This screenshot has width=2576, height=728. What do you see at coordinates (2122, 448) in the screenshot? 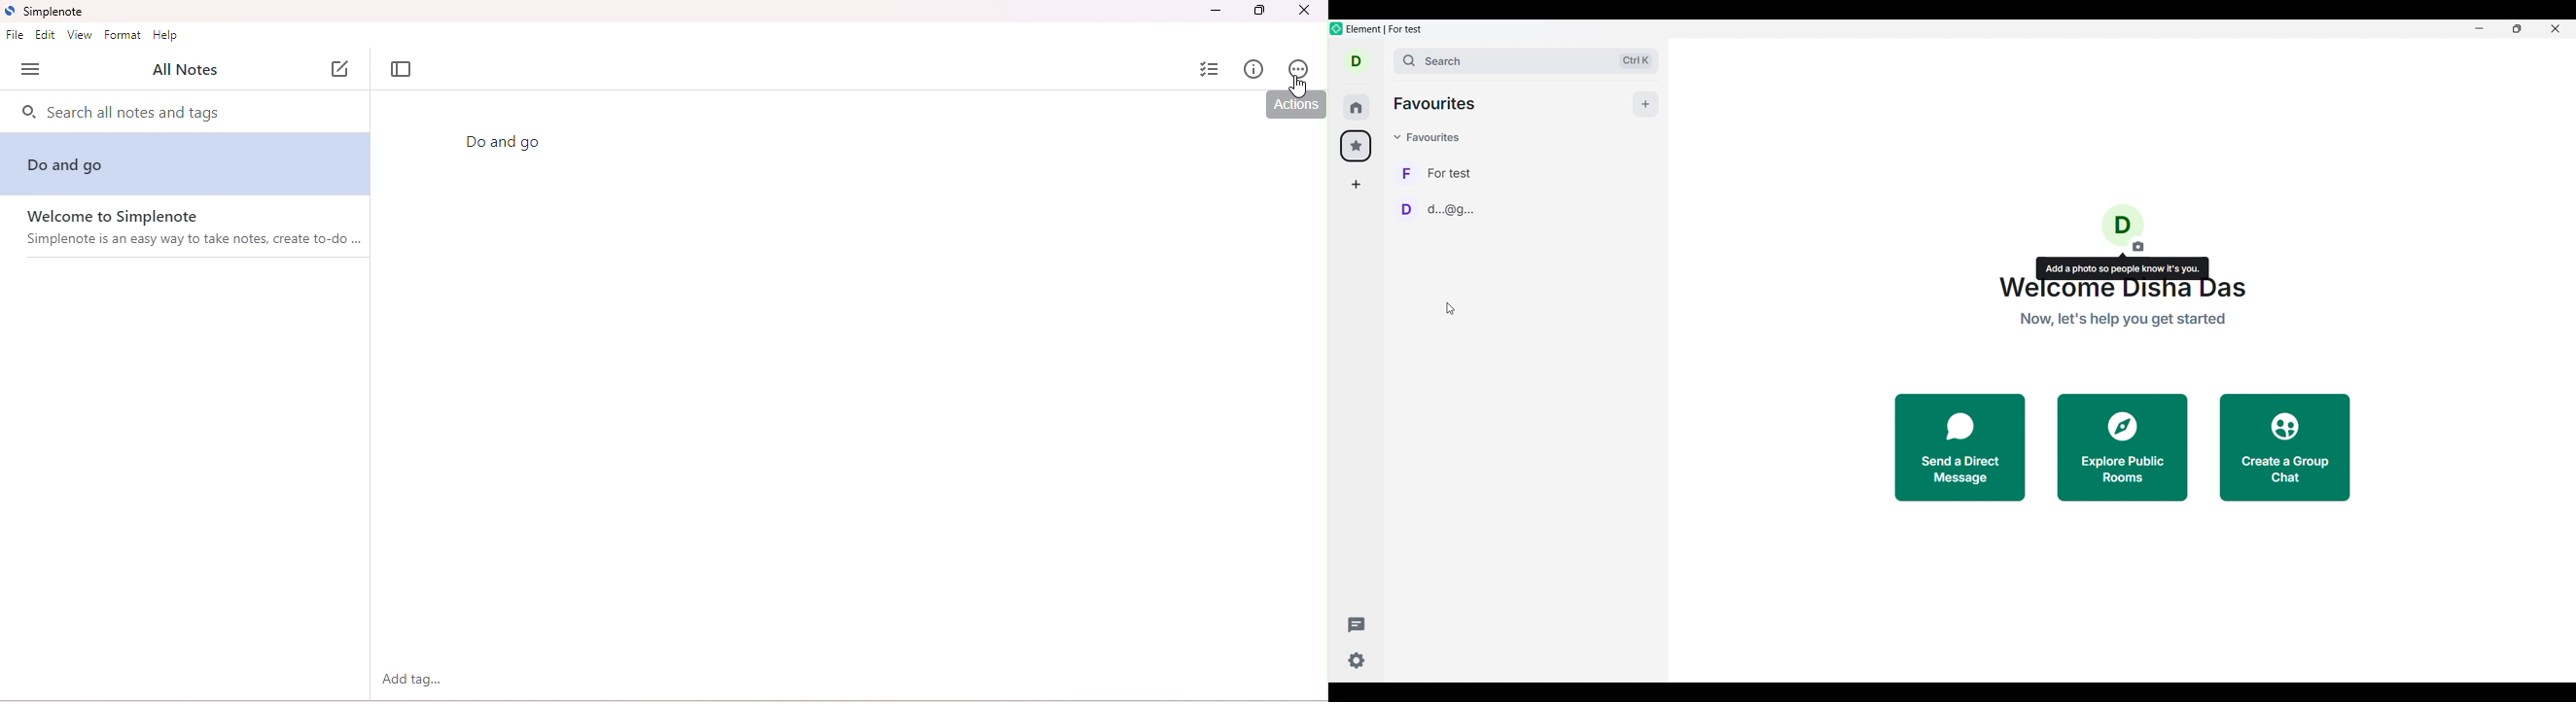
I see `explore public rooms` at bounding box center [2122, 448].